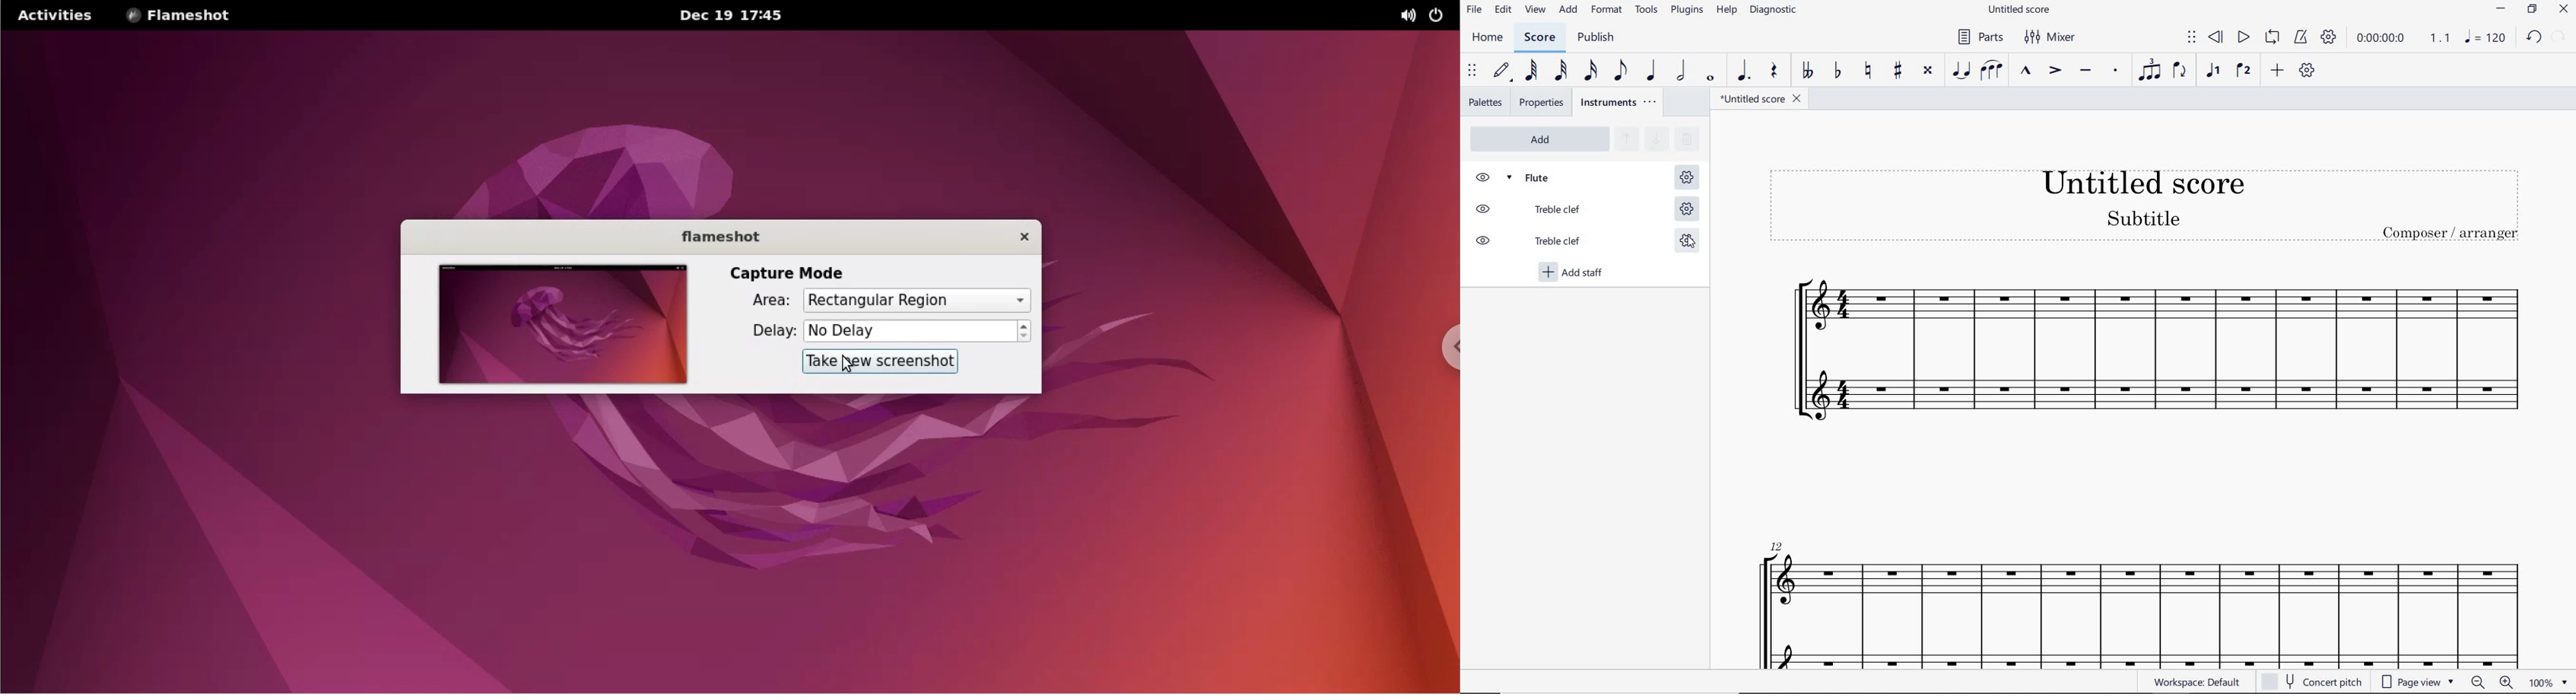 The image size is (2576, 700). Describe the element at coordinates (1655, 138) in the screenshot. I see `MOVE SELECTED INSTRUMENT DOWN` at that location.